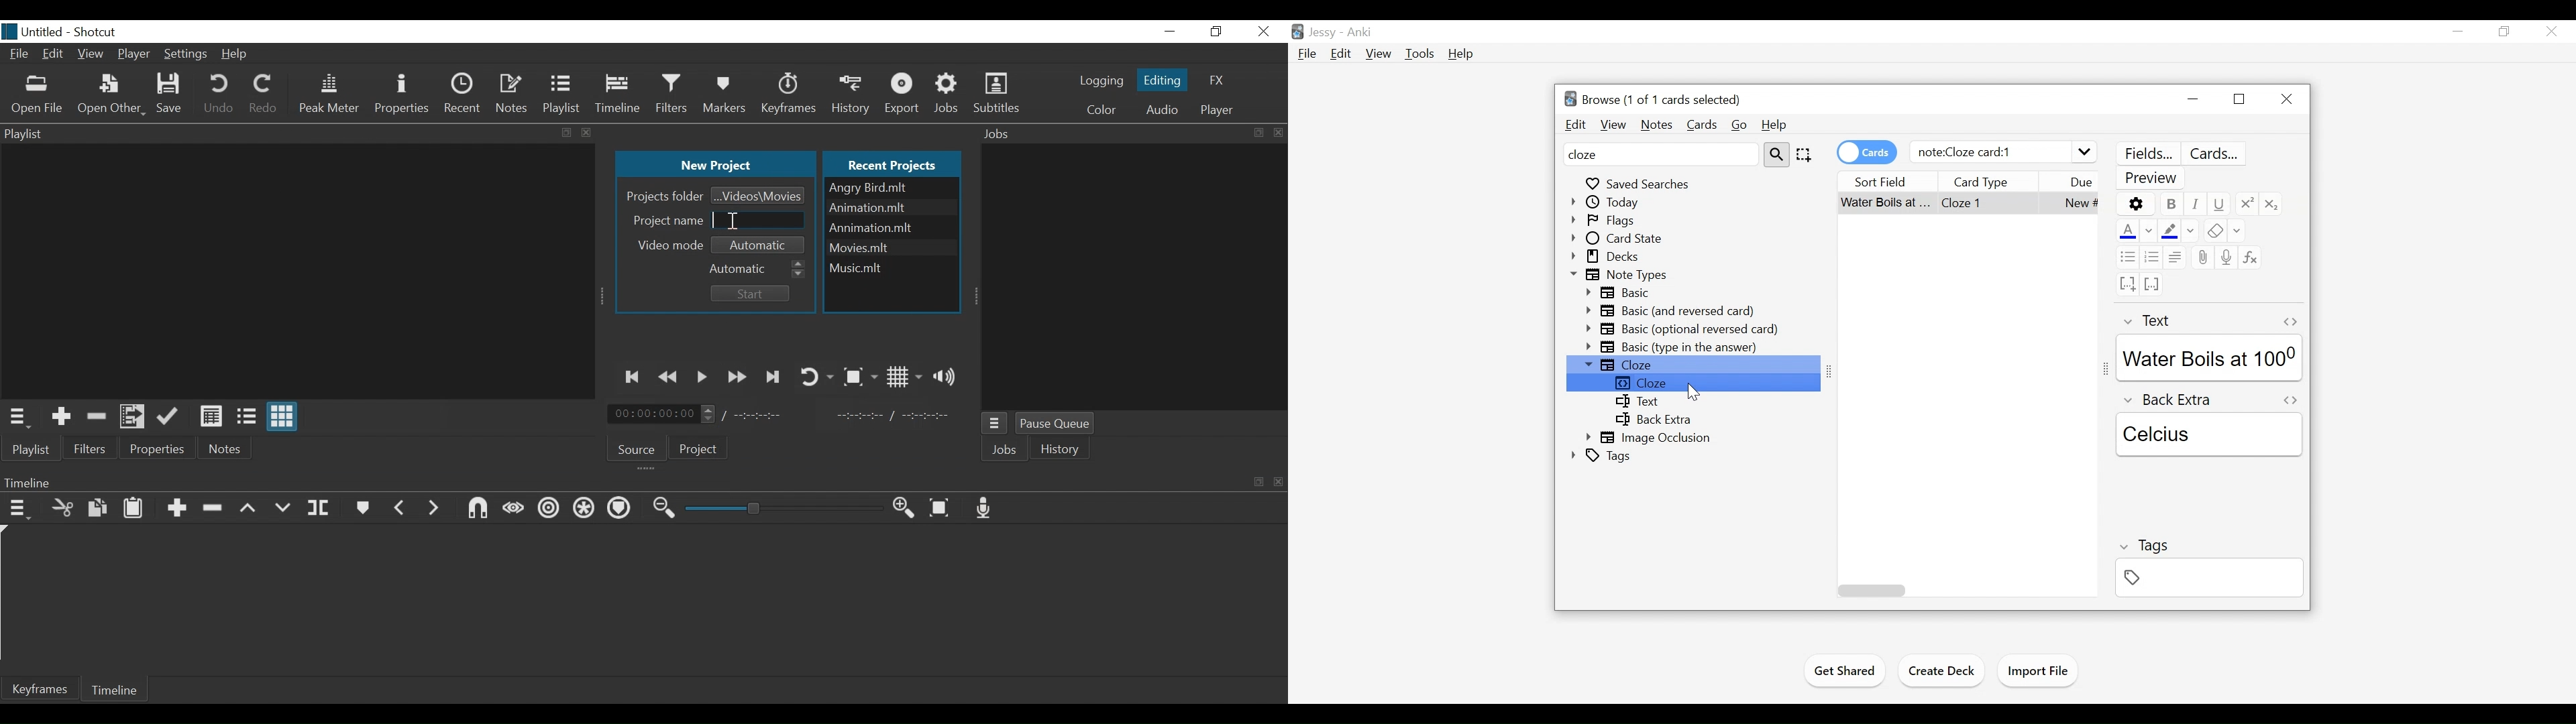 Image resolution: width=2576 pixels, height=728 pixels. Describe the element at coordinates (621, 509) in the screenshot. I see `Ripple Markers` at that location.